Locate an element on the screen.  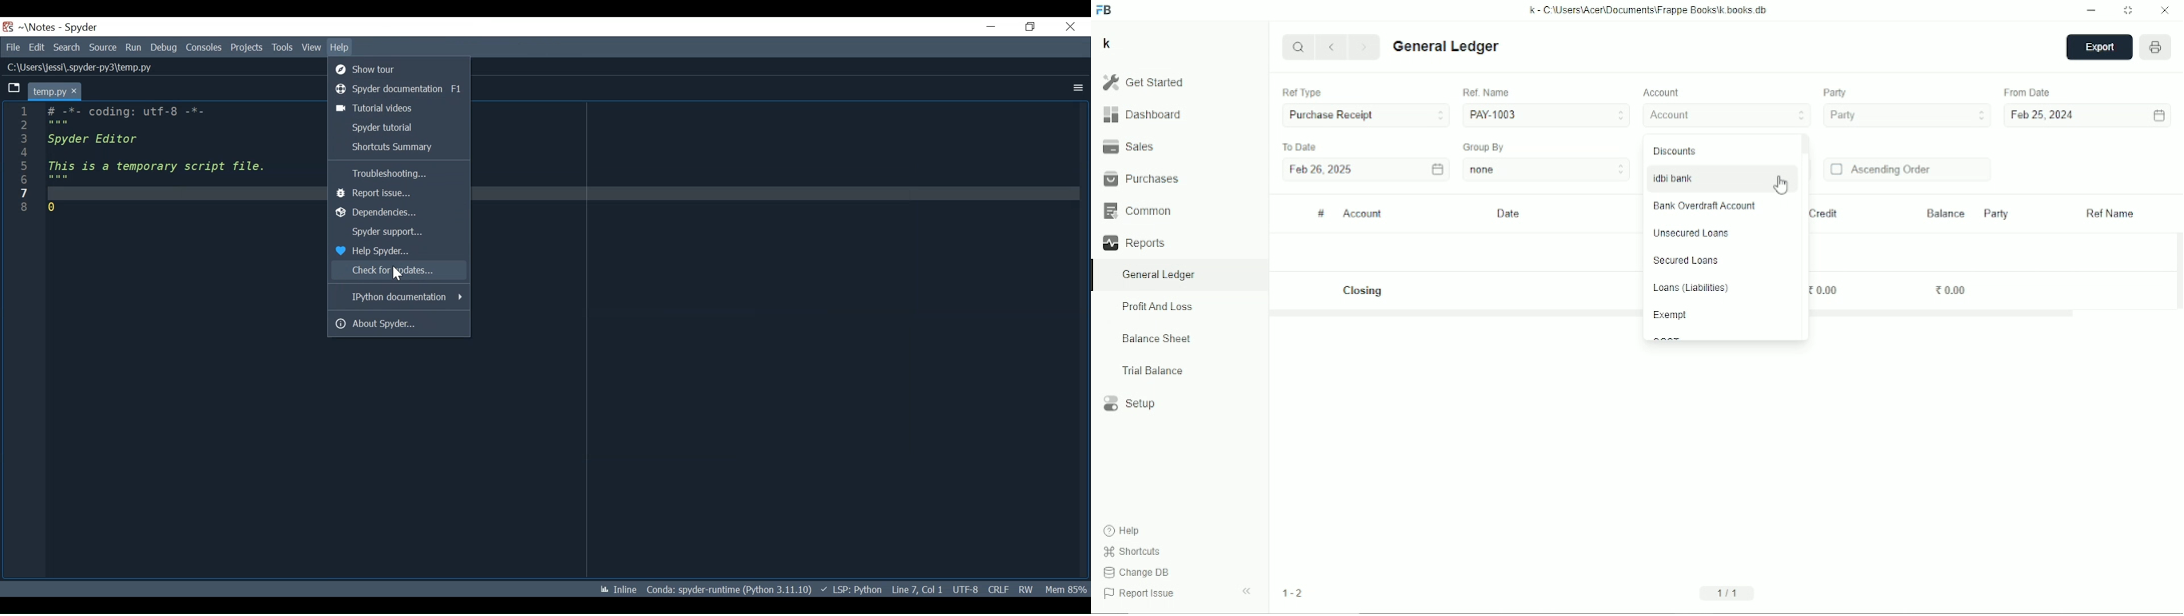
K is located at coordinates (1107, 43).